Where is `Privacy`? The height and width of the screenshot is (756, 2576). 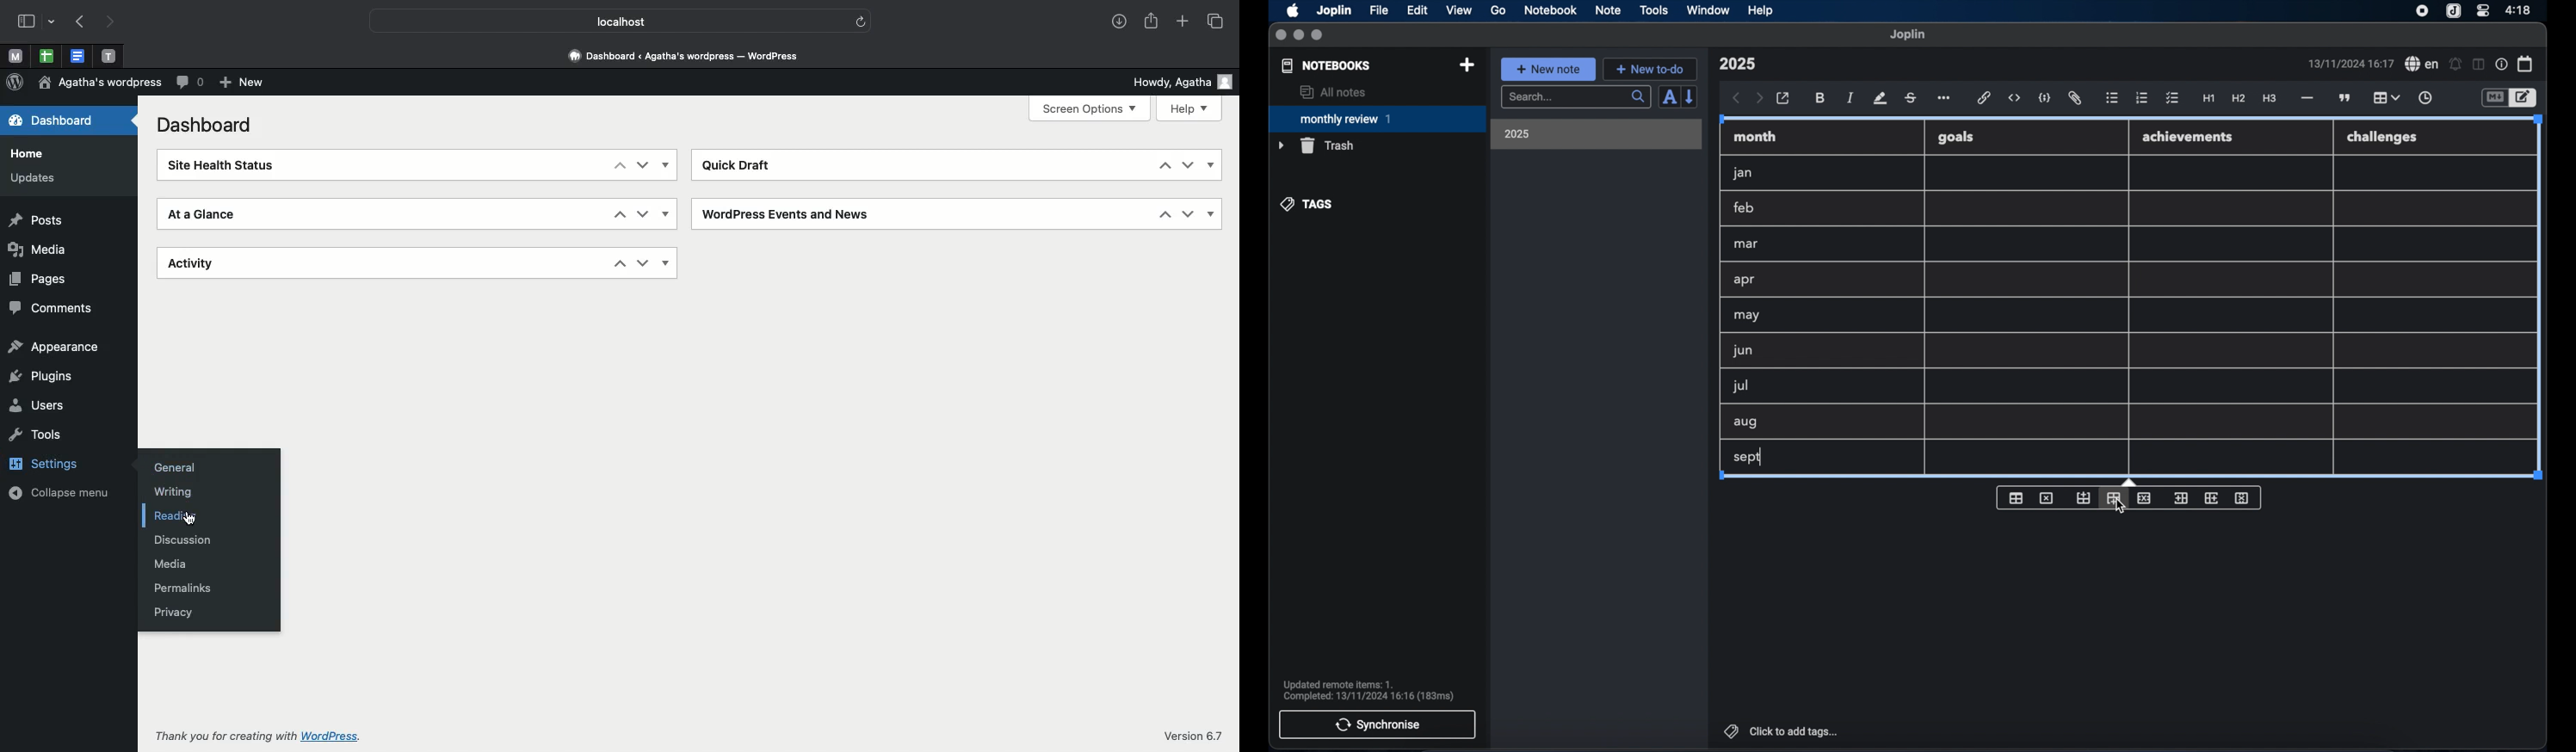
Privacy is located at coordinates (173, 612).